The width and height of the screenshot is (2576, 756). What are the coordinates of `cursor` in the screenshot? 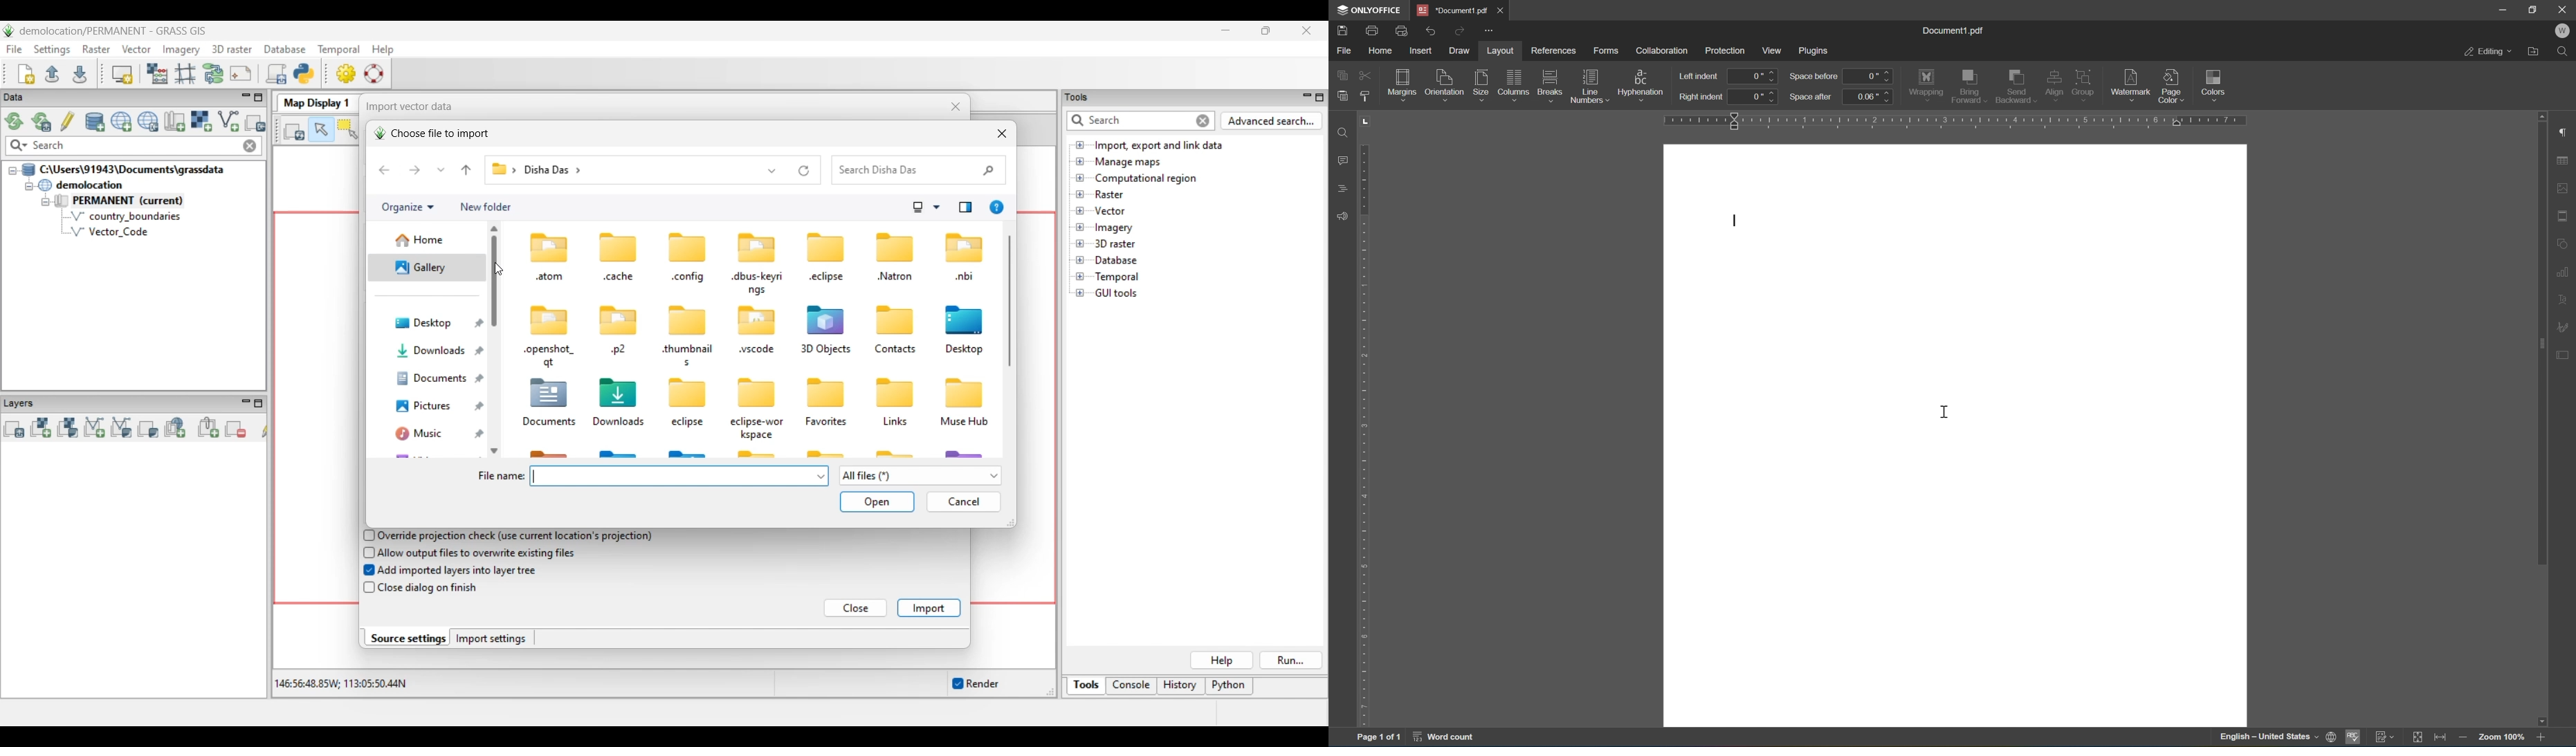 It's located at (1945, 410).